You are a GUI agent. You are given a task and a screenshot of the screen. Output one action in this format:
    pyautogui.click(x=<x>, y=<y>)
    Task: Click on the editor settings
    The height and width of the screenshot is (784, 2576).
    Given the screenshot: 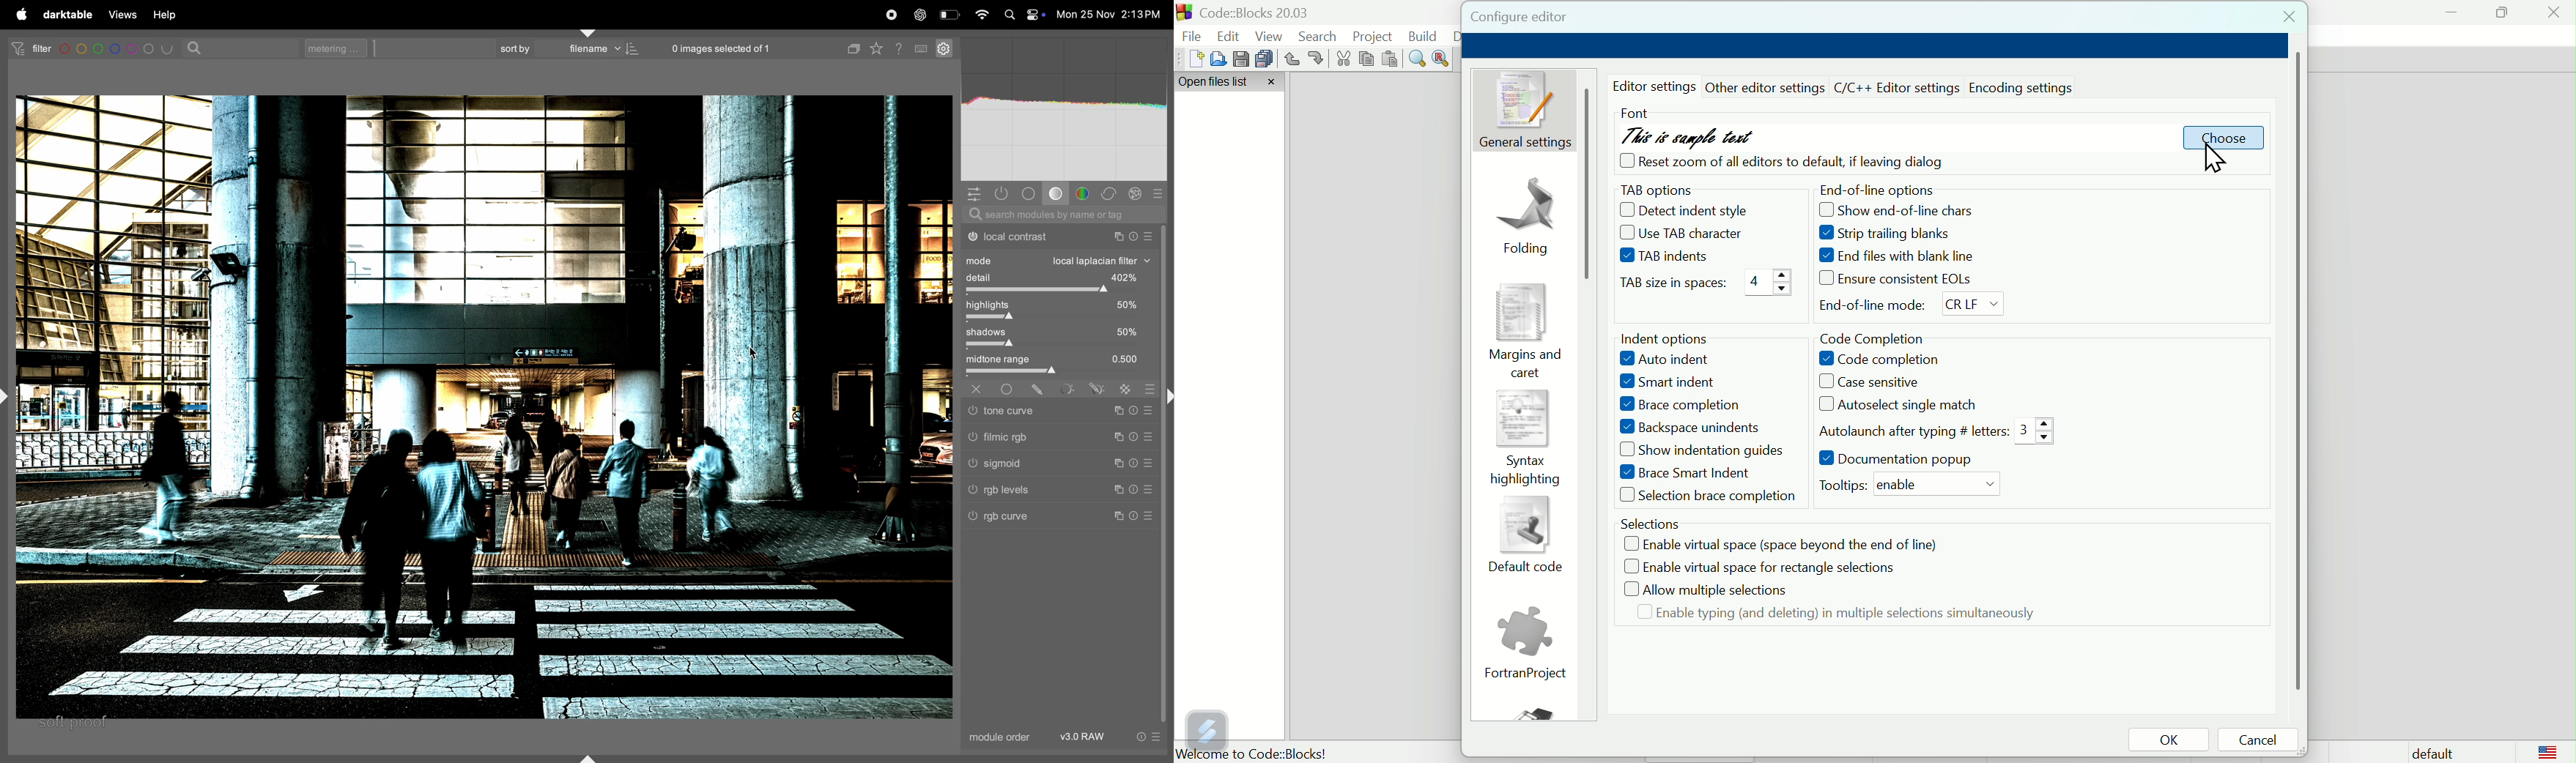 What is the action you would take?
    pyautogui.click(x=1657, y=86)
    